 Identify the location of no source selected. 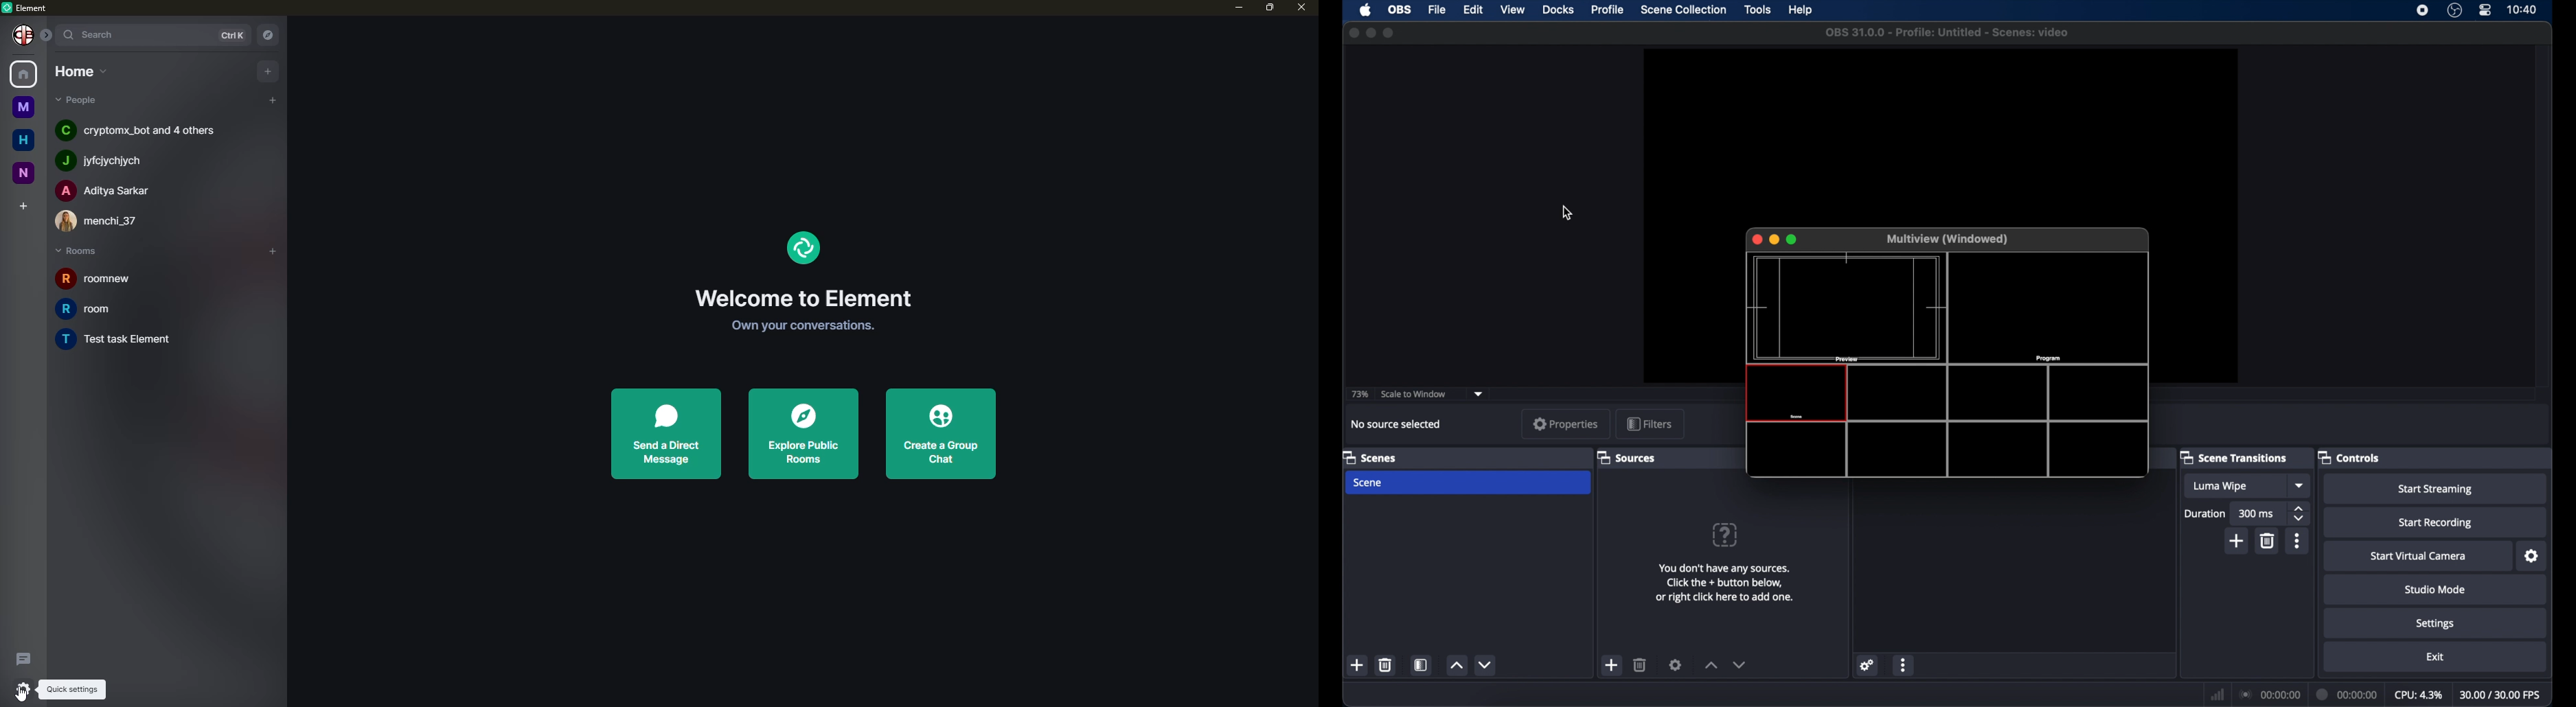
(1397, 424).